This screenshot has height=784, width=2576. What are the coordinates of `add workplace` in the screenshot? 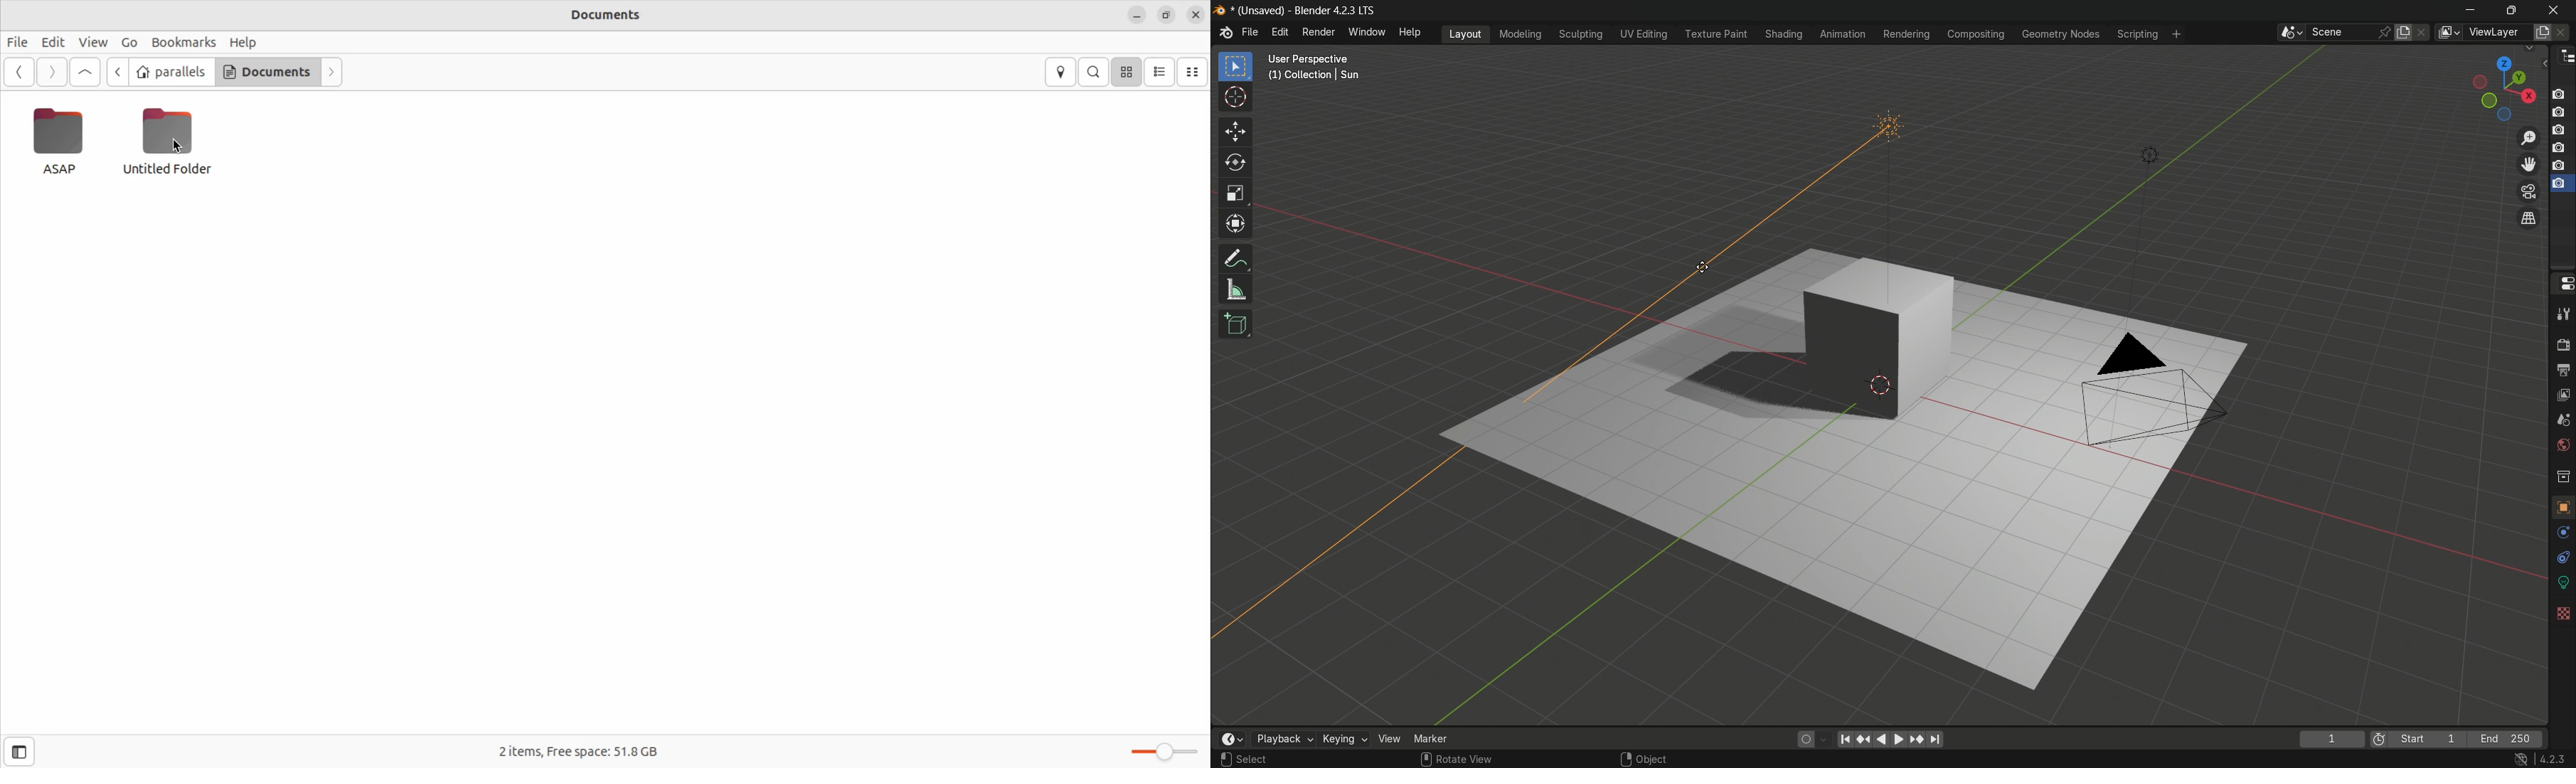 It's located at (2177, 34).